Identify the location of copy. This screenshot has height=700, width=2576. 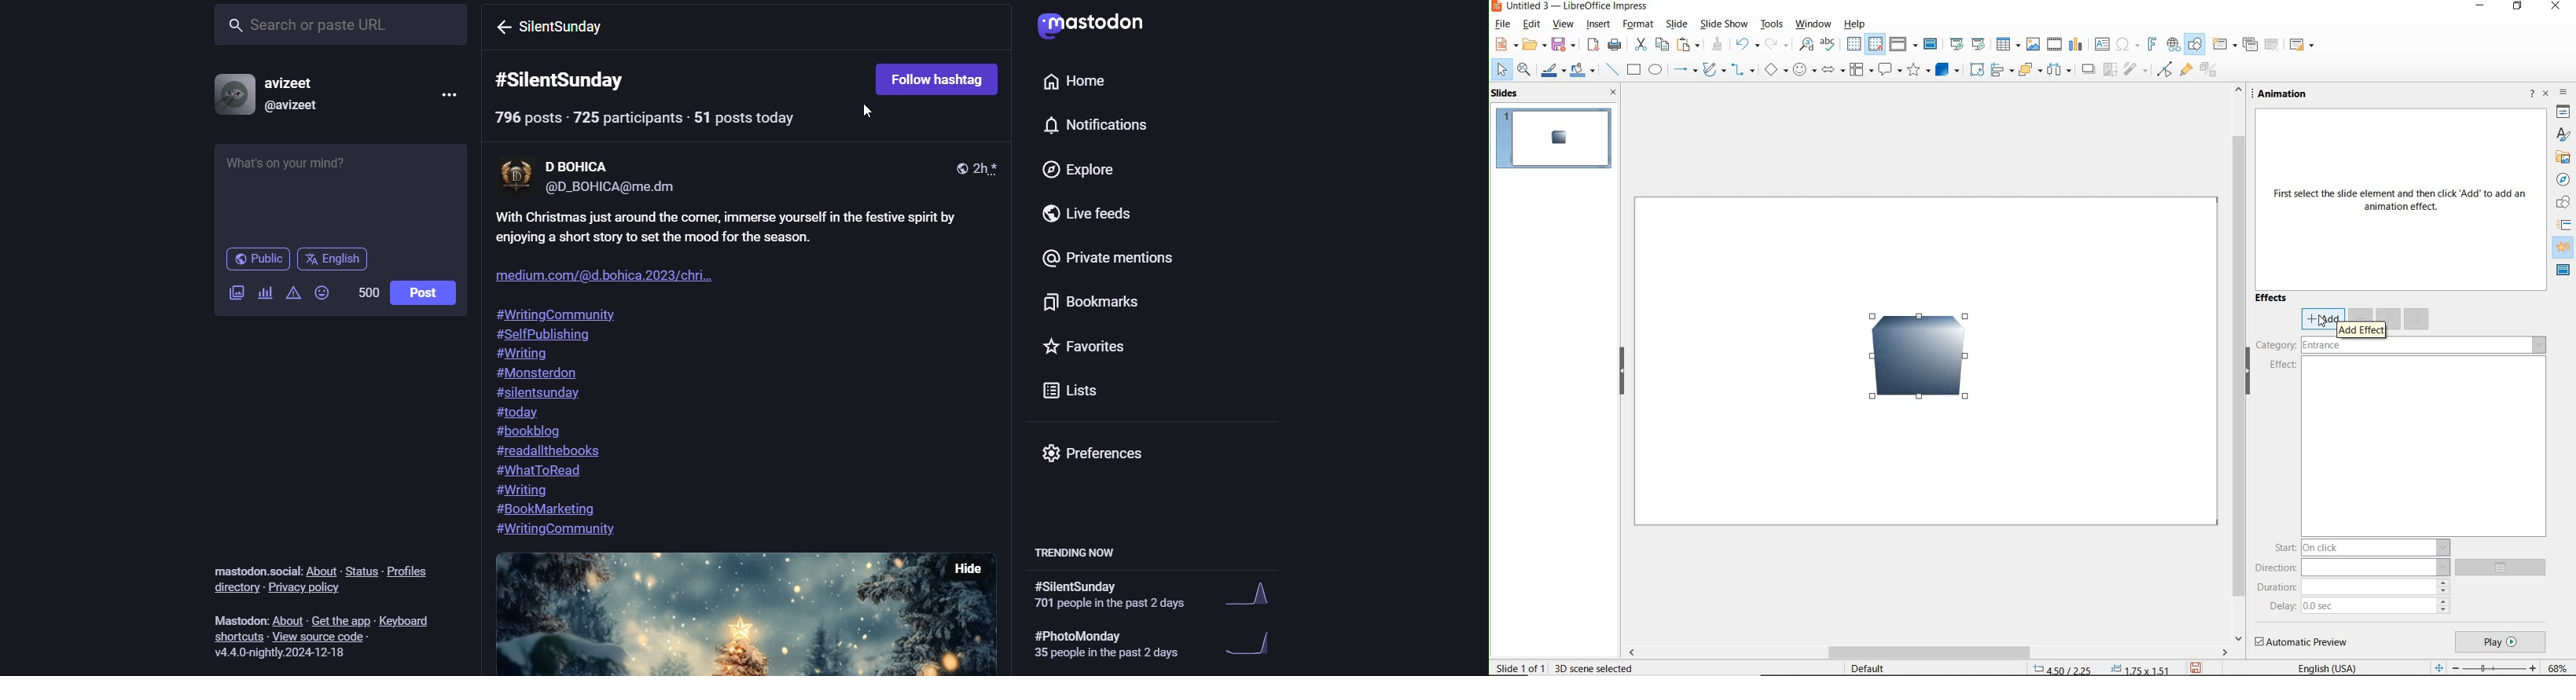
(1664, 43).